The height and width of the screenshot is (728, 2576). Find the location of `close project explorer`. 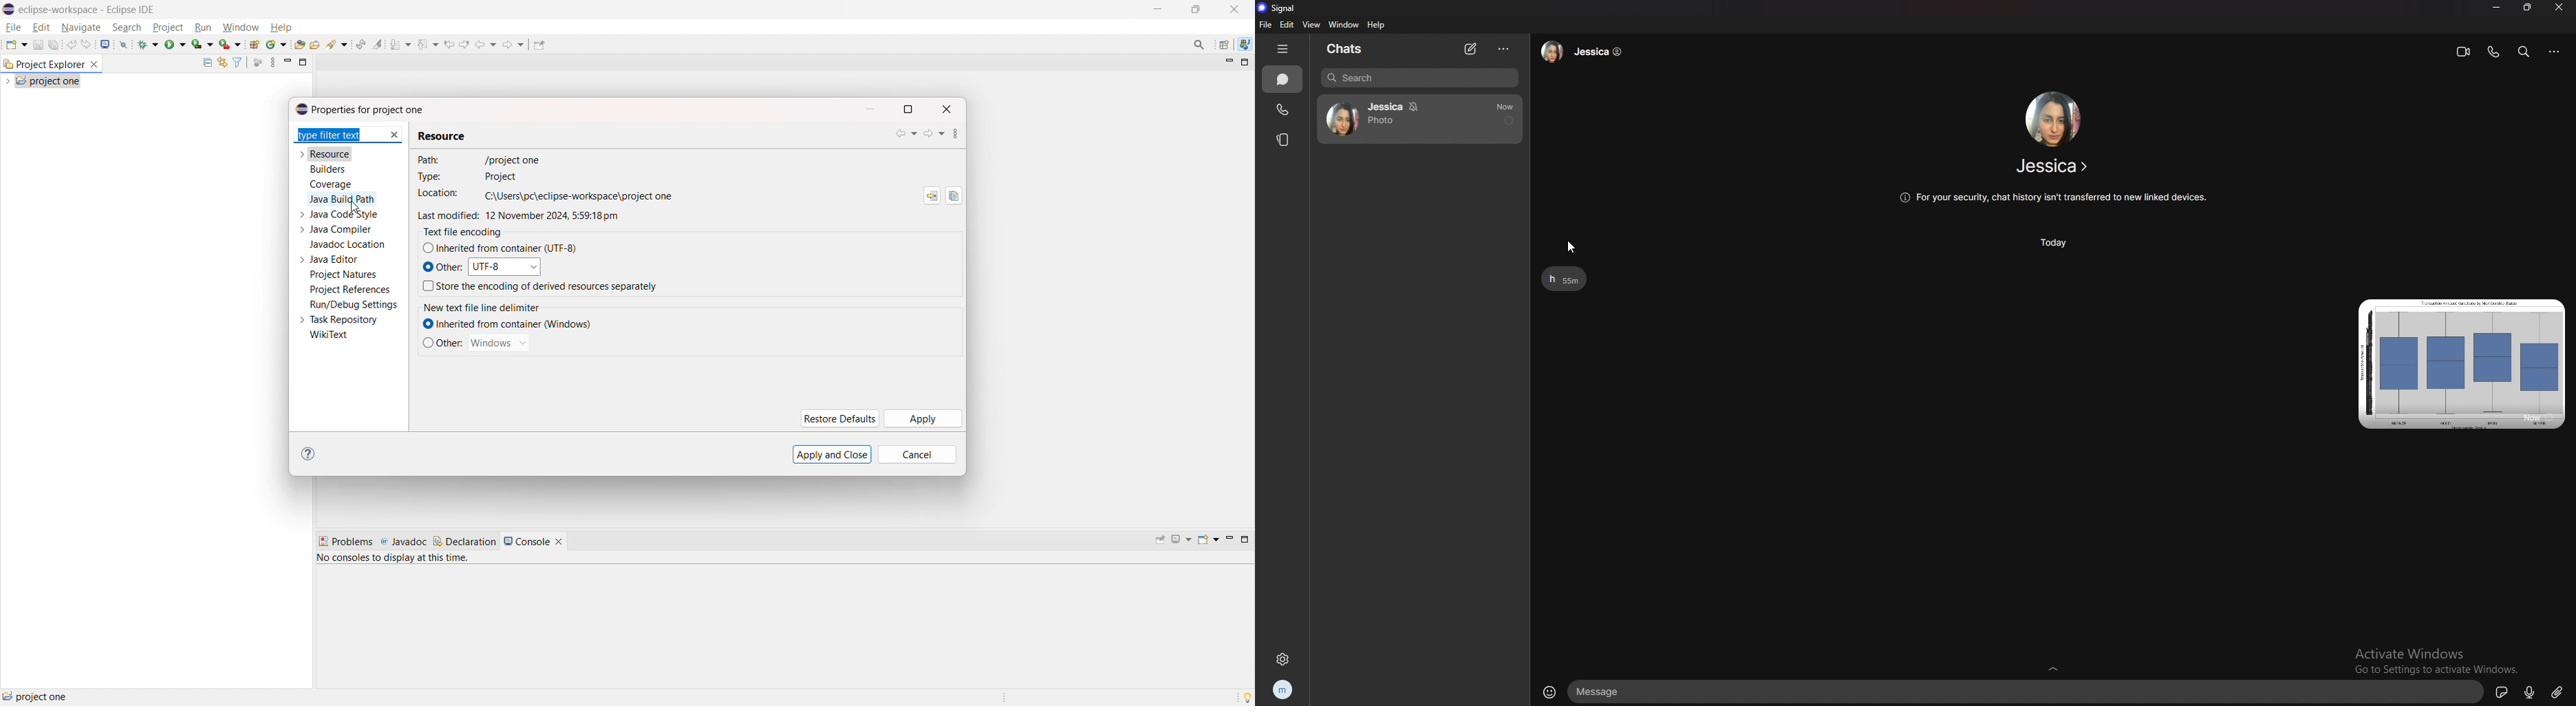

close project explorer is located at coordinates (94, 65).